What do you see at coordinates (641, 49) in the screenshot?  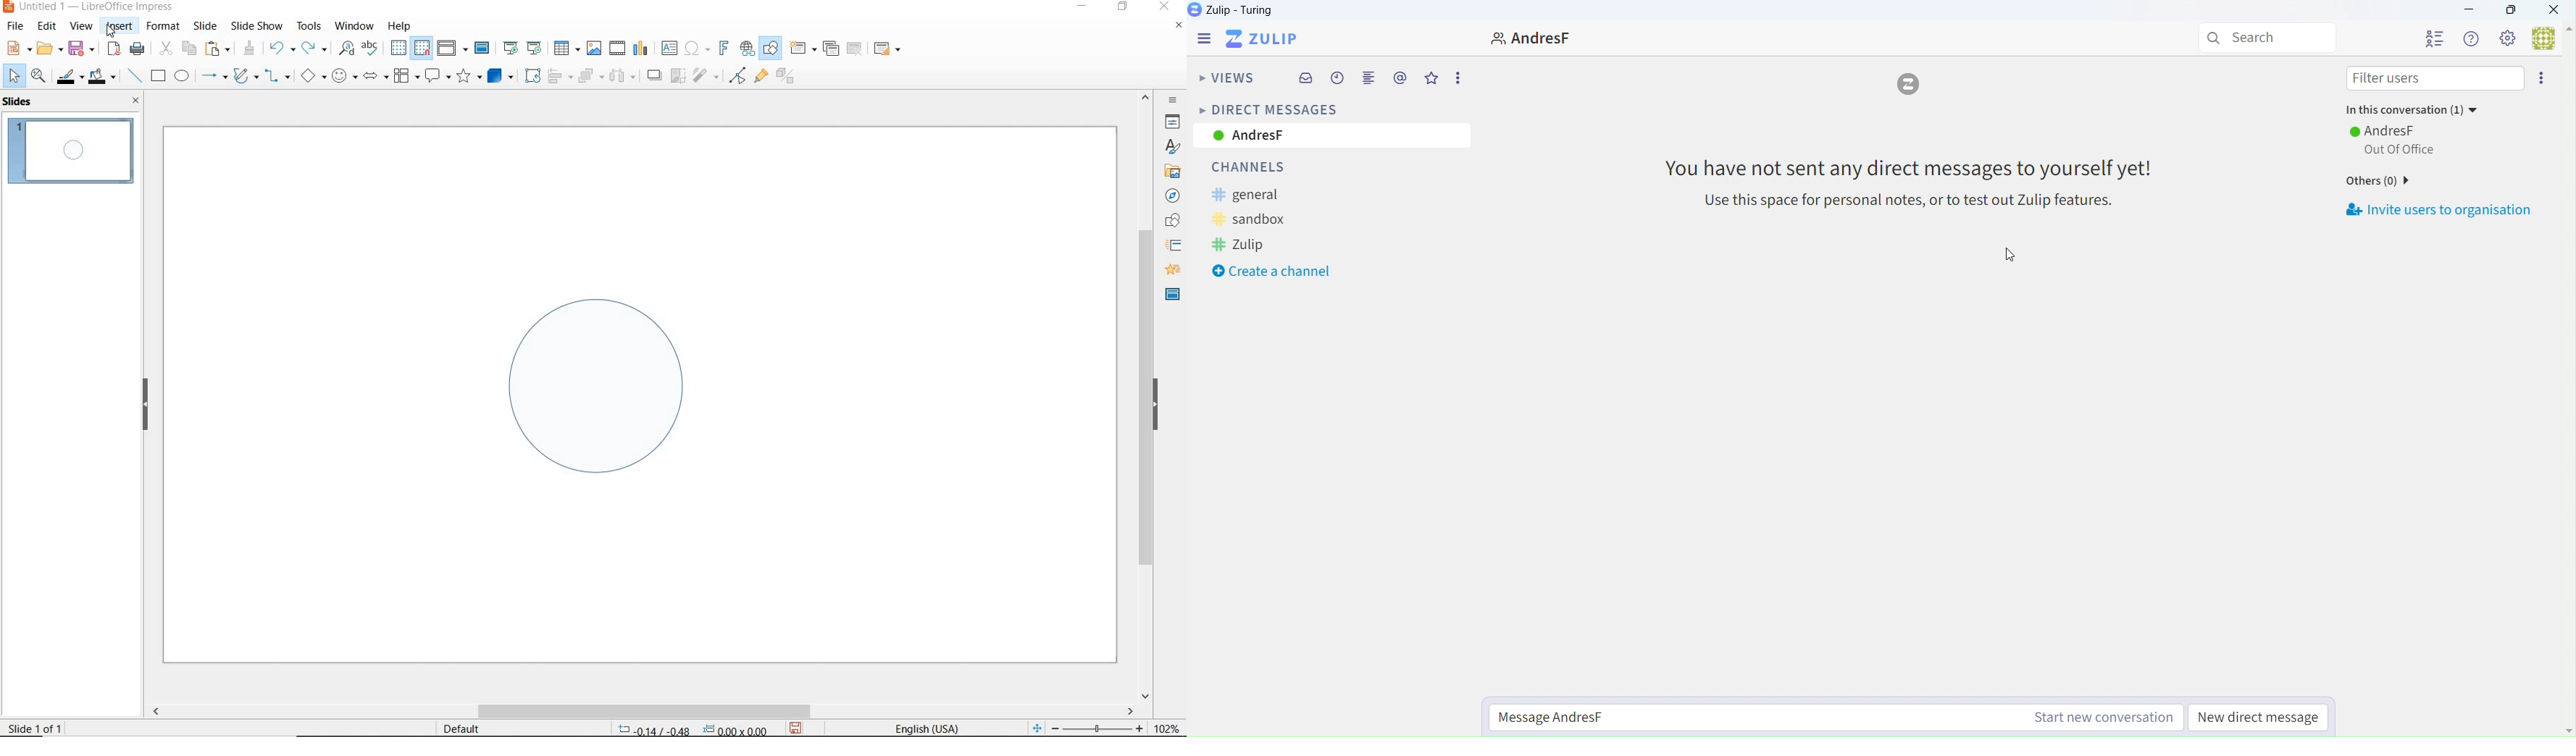 I see `insert chart` at bounding box center [641, 49].